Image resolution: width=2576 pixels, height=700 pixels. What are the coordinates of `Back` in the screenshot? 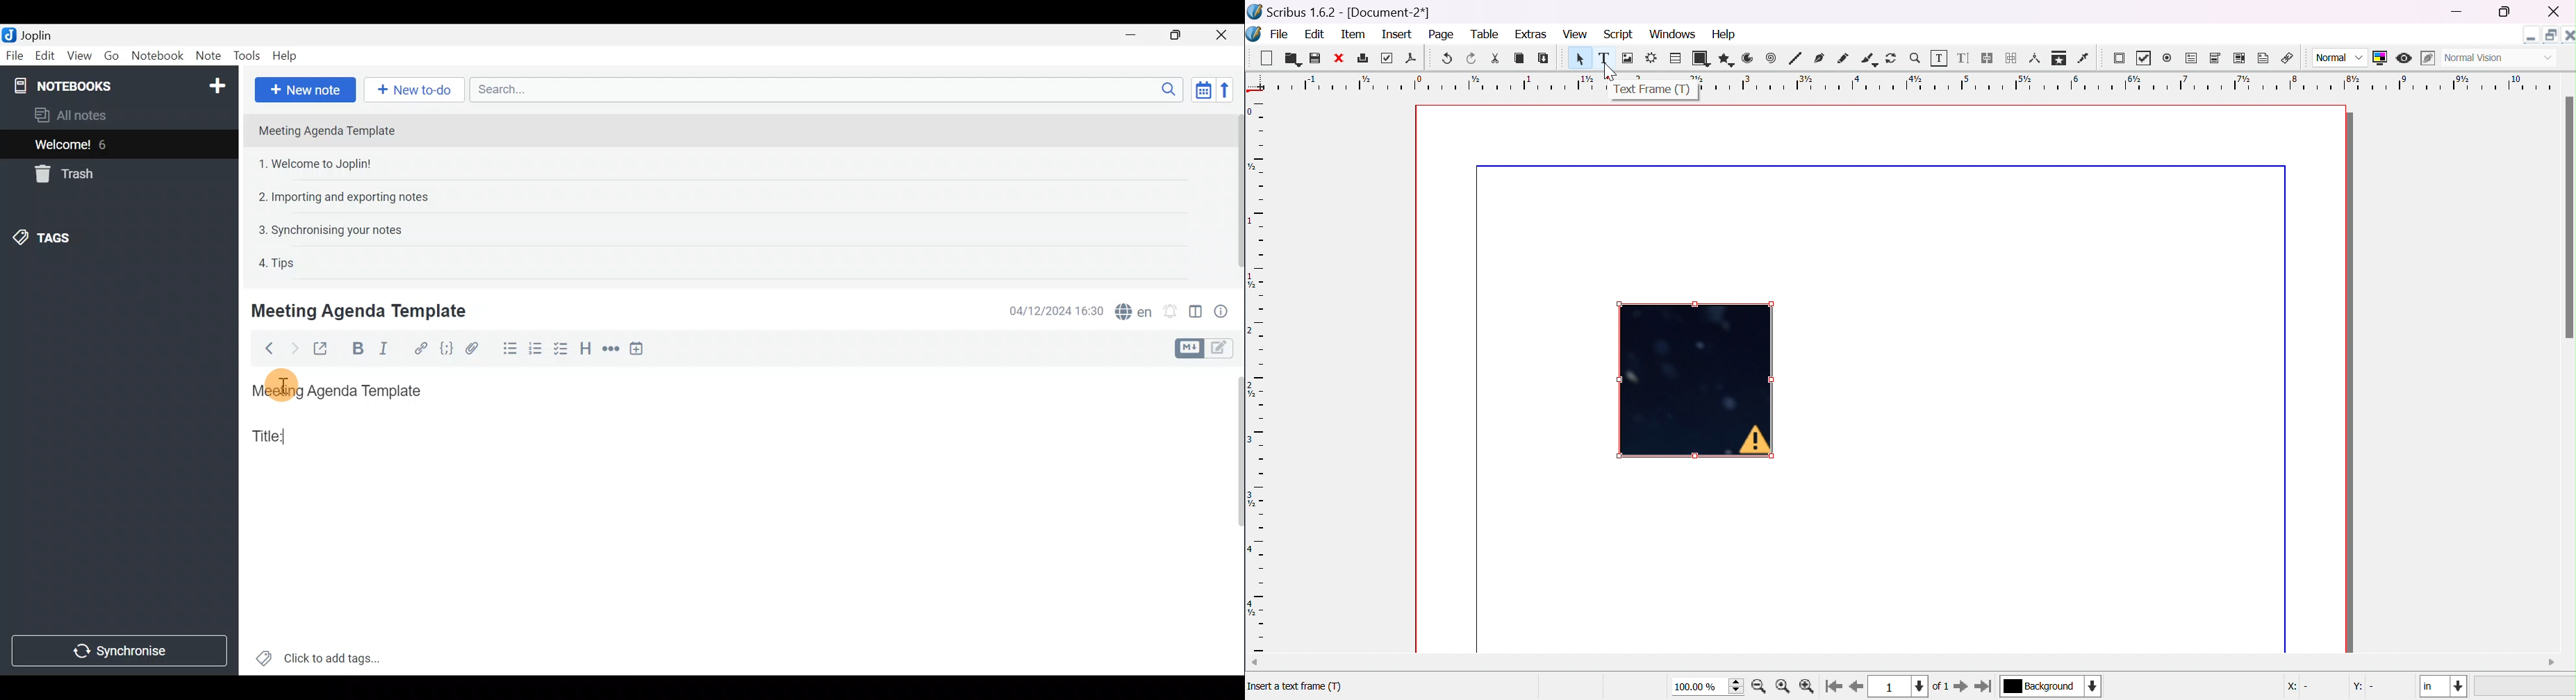 It's located at (265, 351).